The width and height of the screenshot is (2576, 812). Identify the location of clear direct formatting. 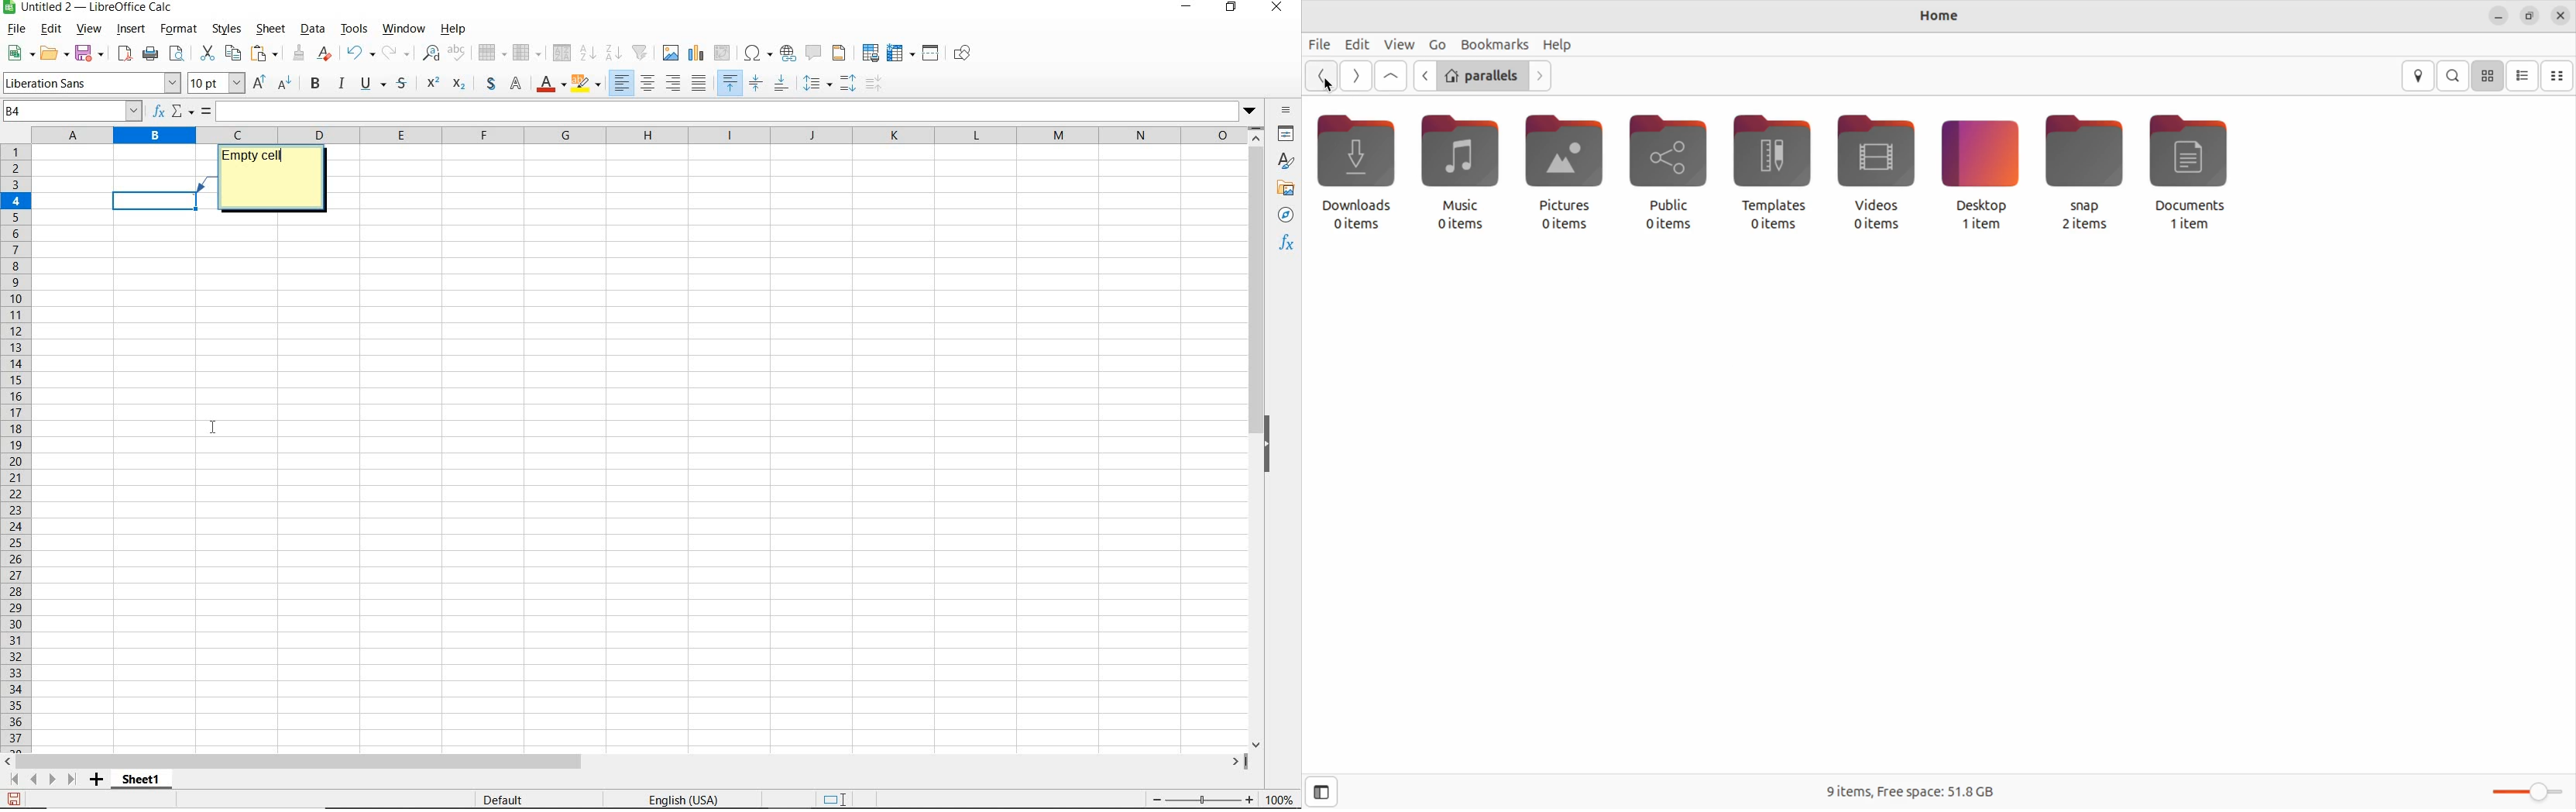
(326, 55).